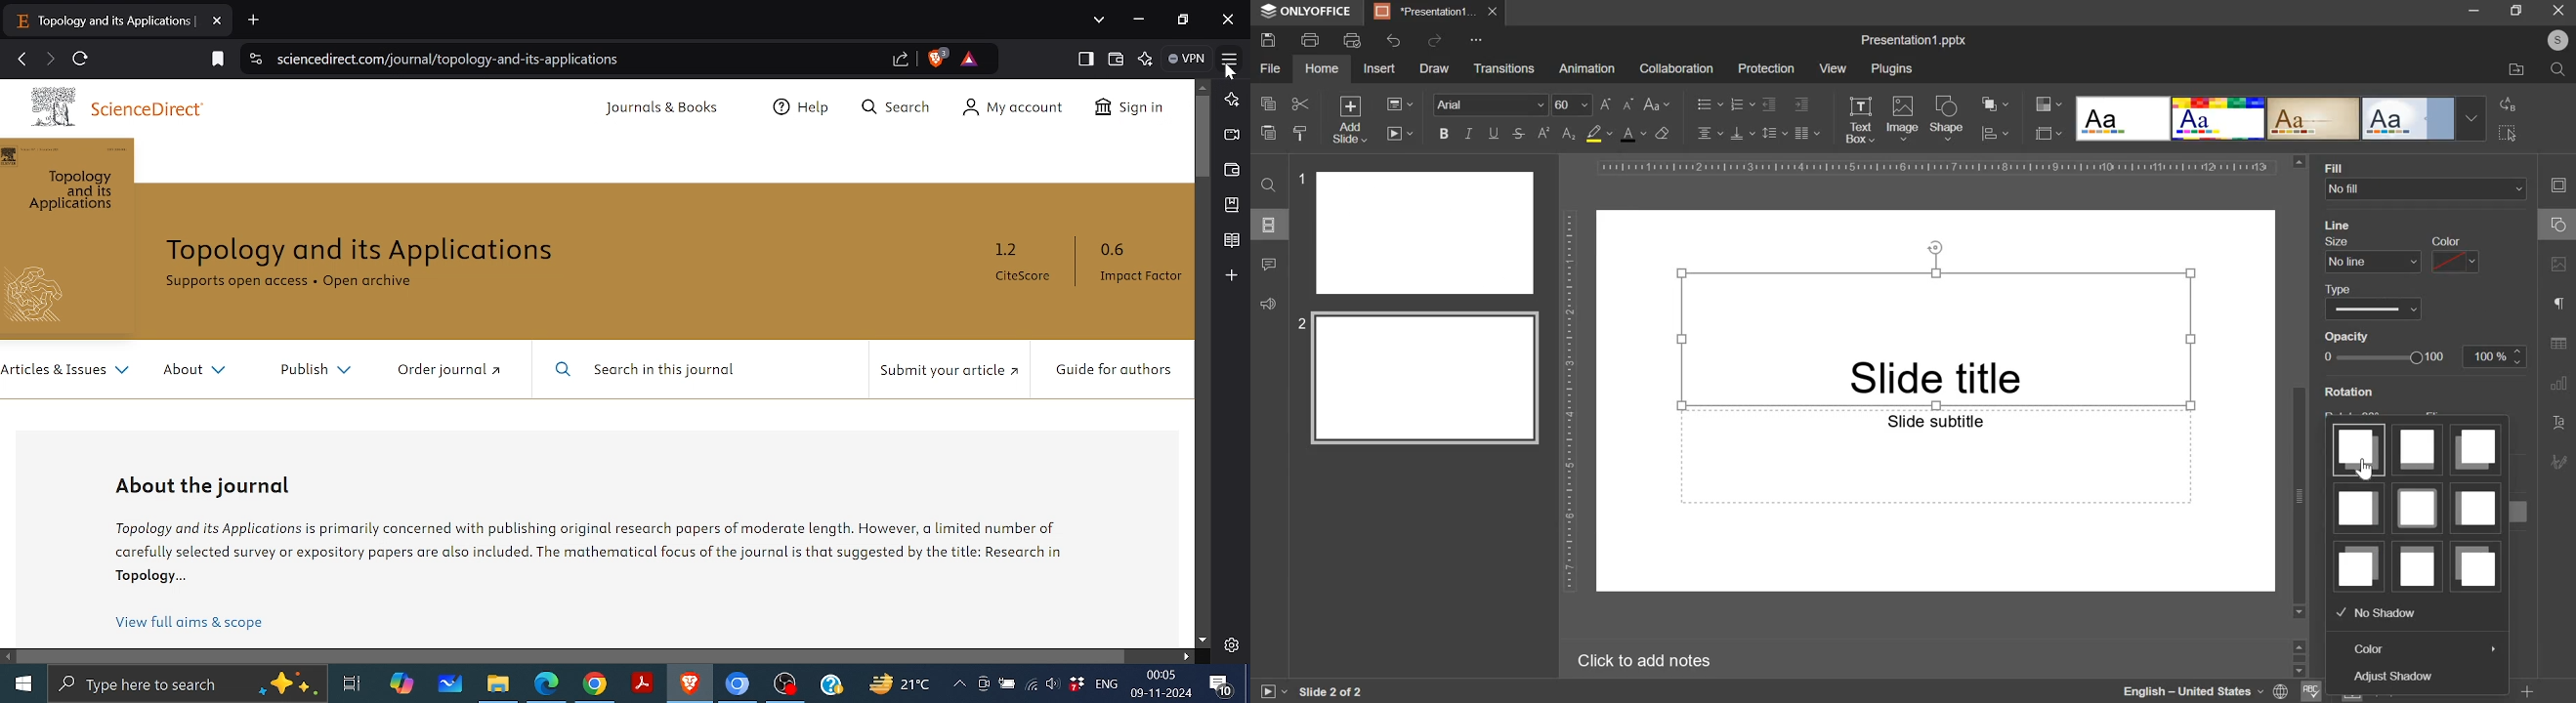 This screenshot has height=728, width=2576. I want to click on home, so click(1321, 69).